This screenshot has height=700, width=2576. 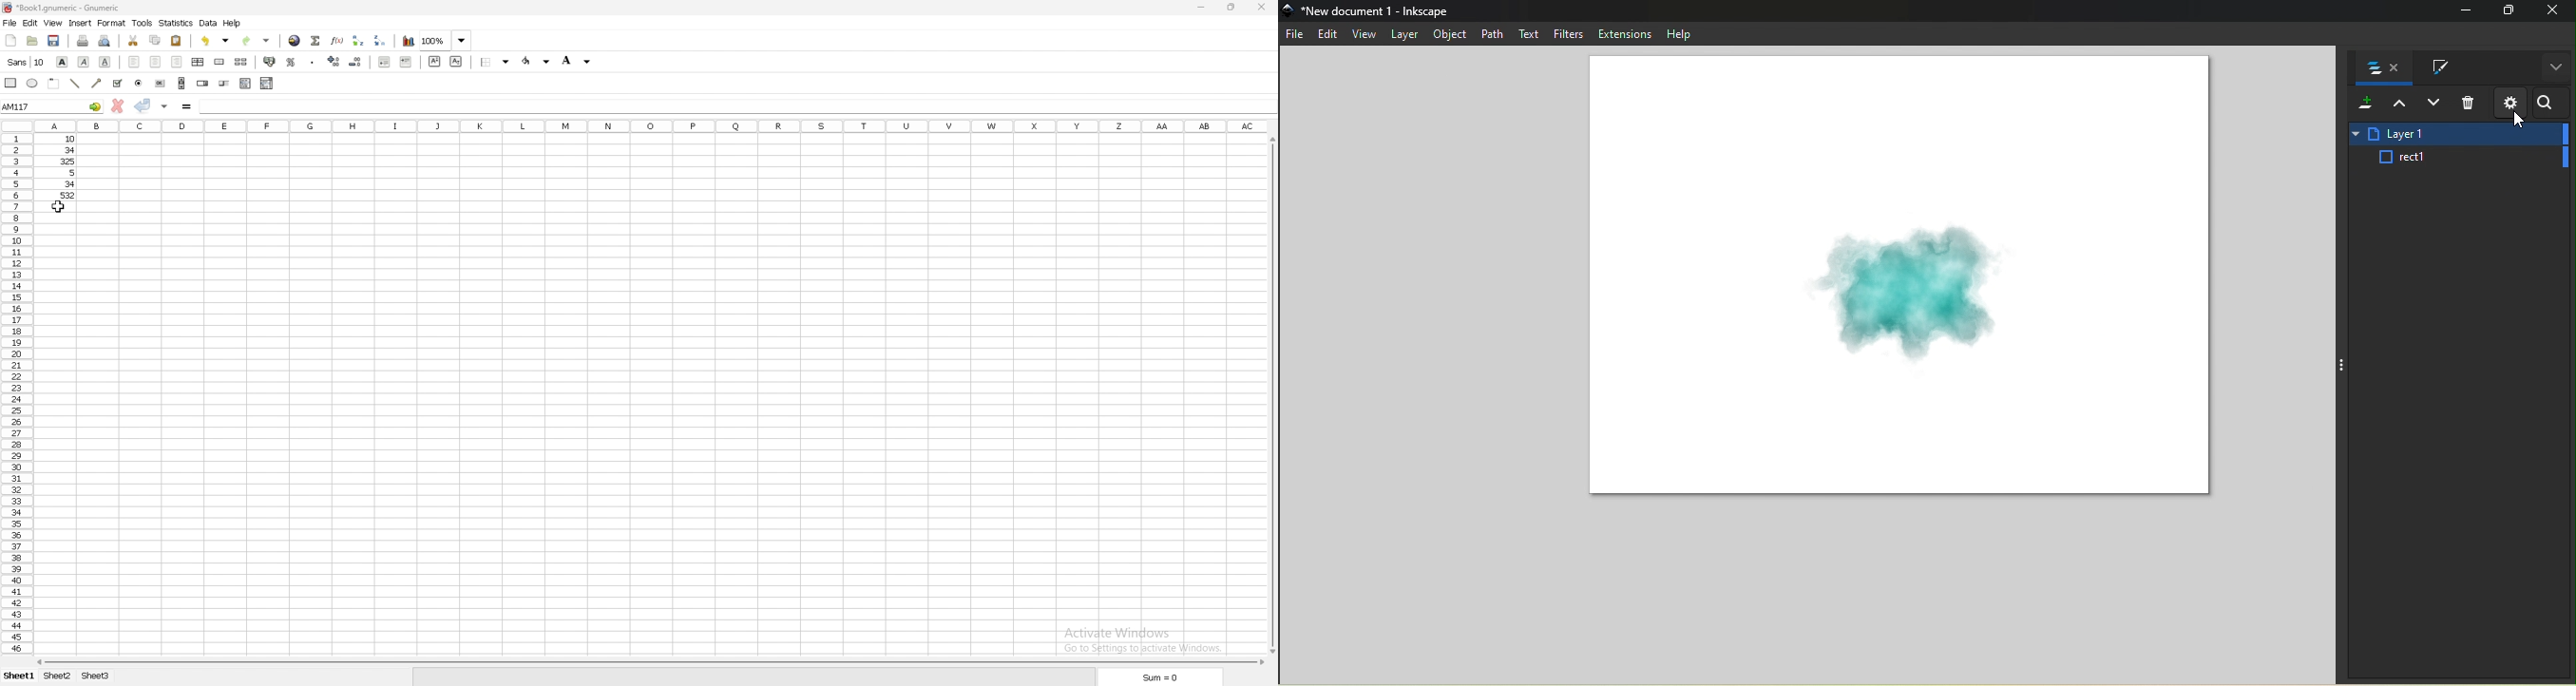 What do you see at coordinates (177, 61) in the screenshot?
I see `right align` at bounding box center [177, 61].